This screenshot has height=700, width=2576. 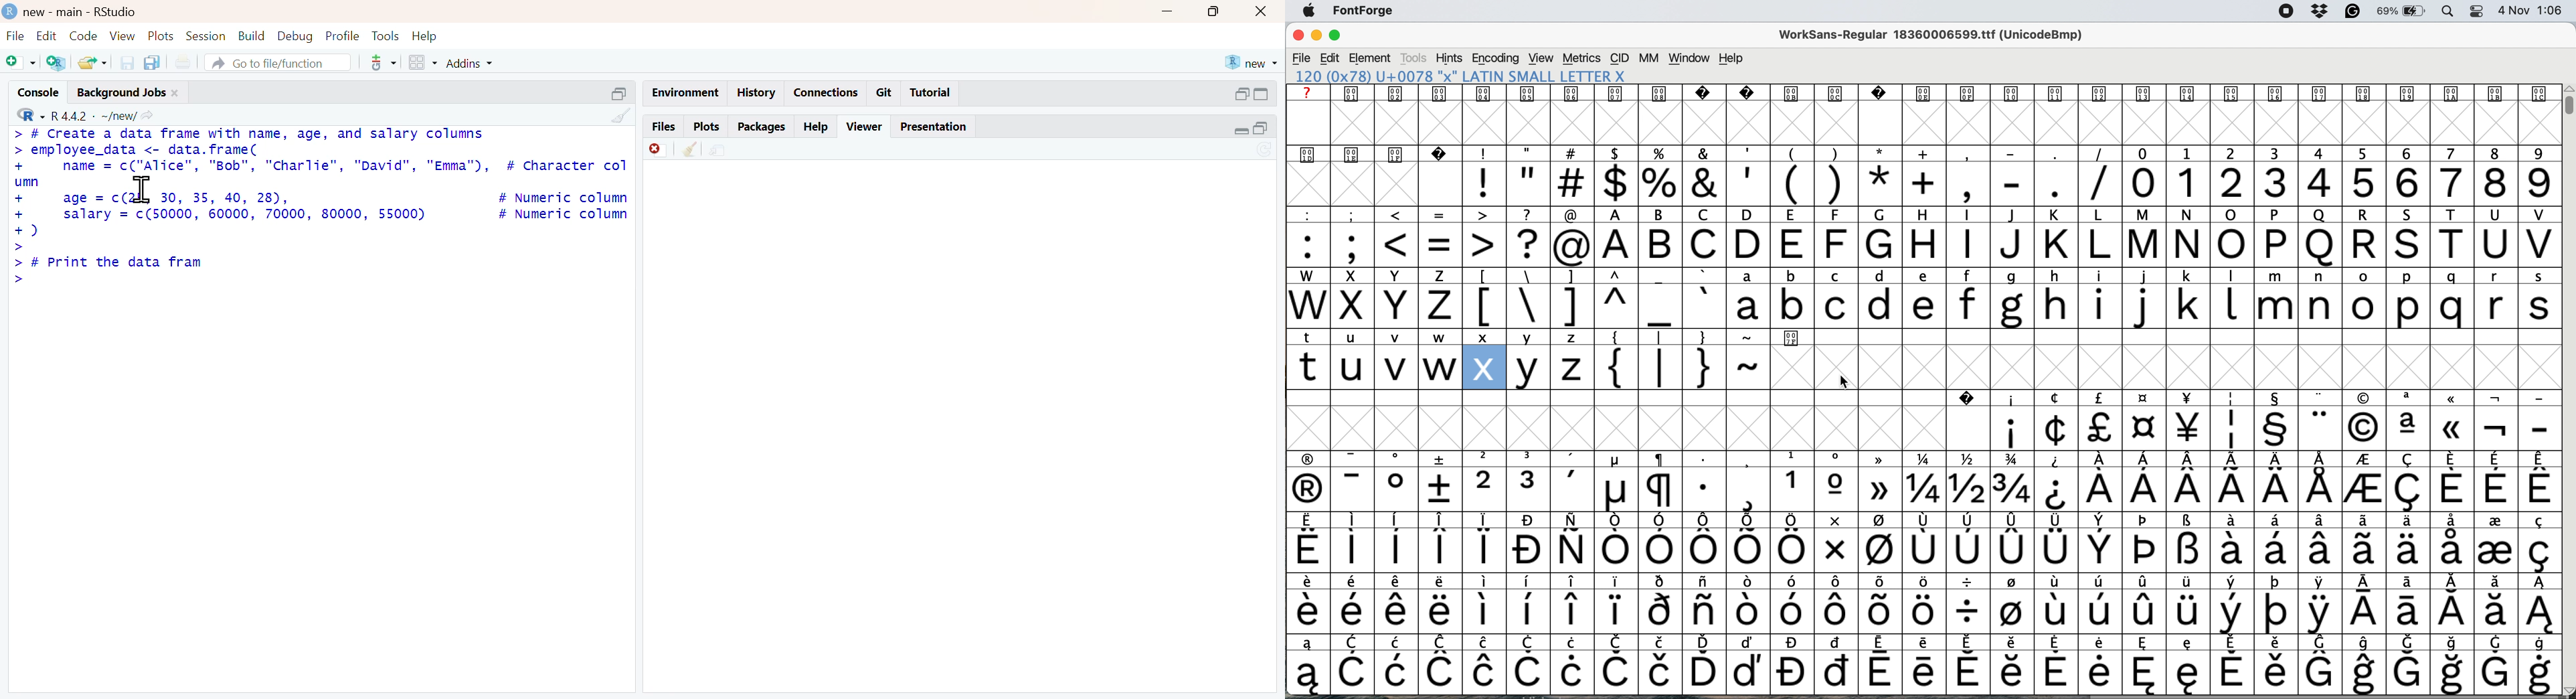 What do you see at coordinates (320, 202) in the screenshot?
I see `> # Create a data frame with name, age, and salary columns

> employee_data <- data. frame(

+ name = c("Alice", "Bob", "Charlie", "David", "Emma"), # Character col
umn

+ age = cal 30, 35, 40, 28), # Numeric column
+ salary = c(50000, 60000, 70000, 80000, 55000) # Numeric column
+)

>

> # Print the data fram` at bounding box center [320, 202].